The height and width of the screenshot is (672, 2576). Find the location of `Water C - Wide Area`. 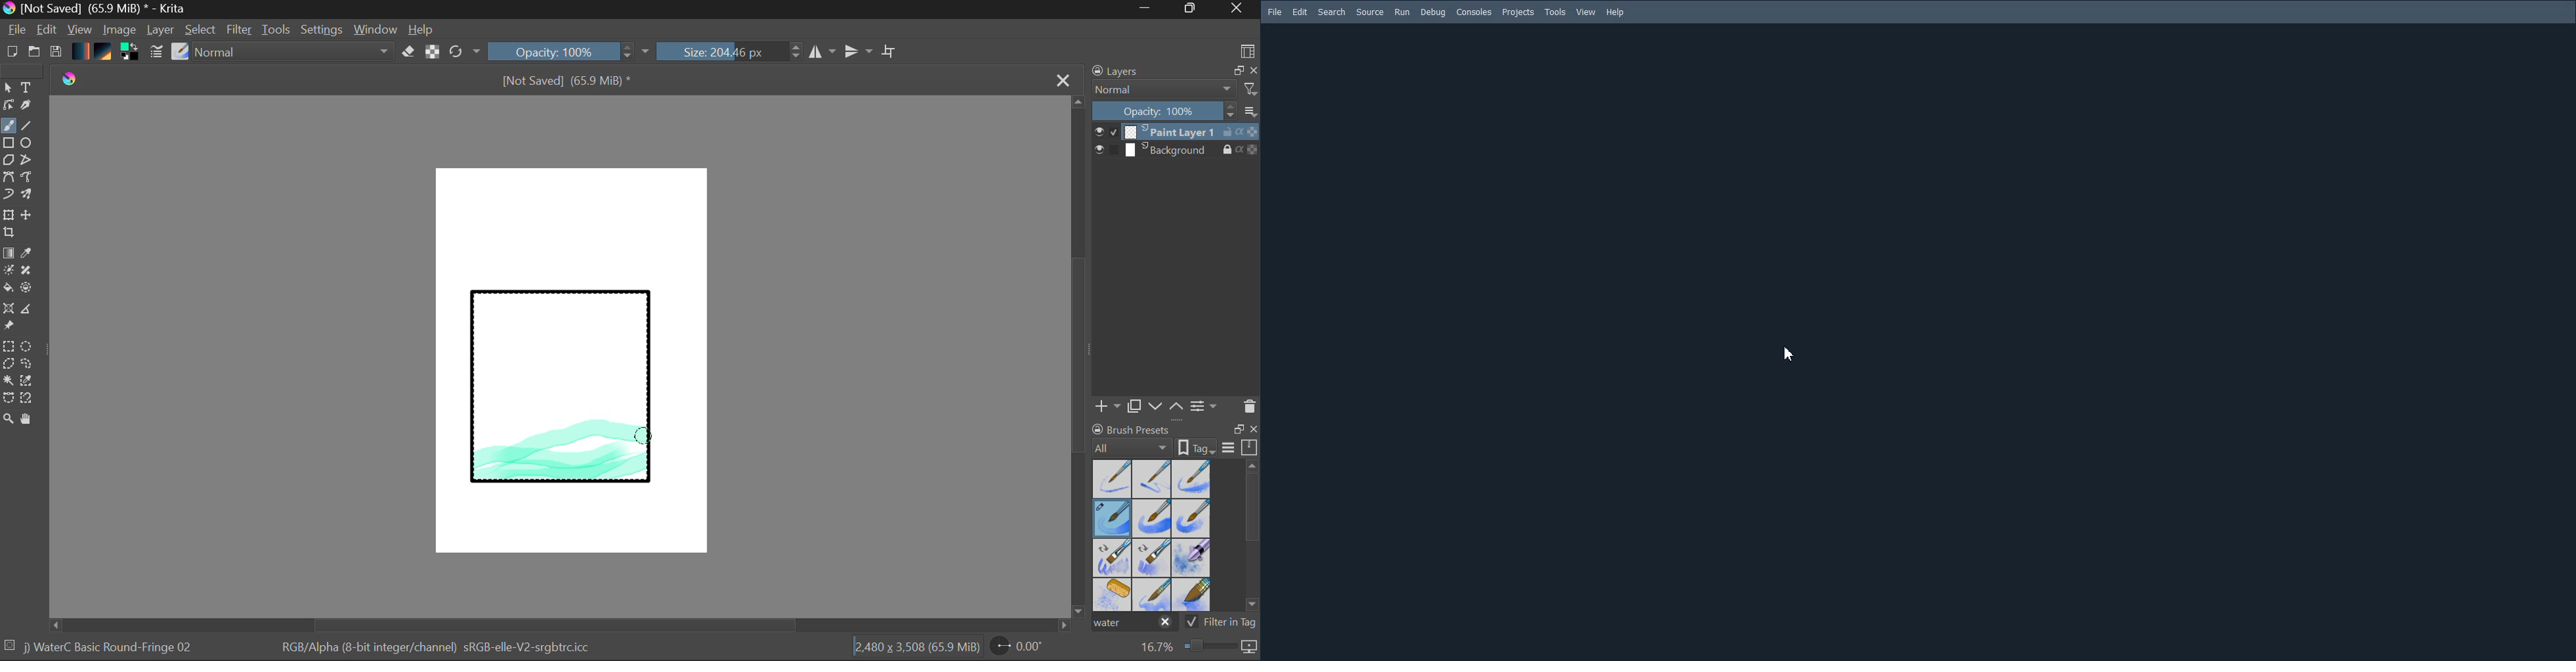

Water C - Wide Area is located at coordinates (1194, 595).